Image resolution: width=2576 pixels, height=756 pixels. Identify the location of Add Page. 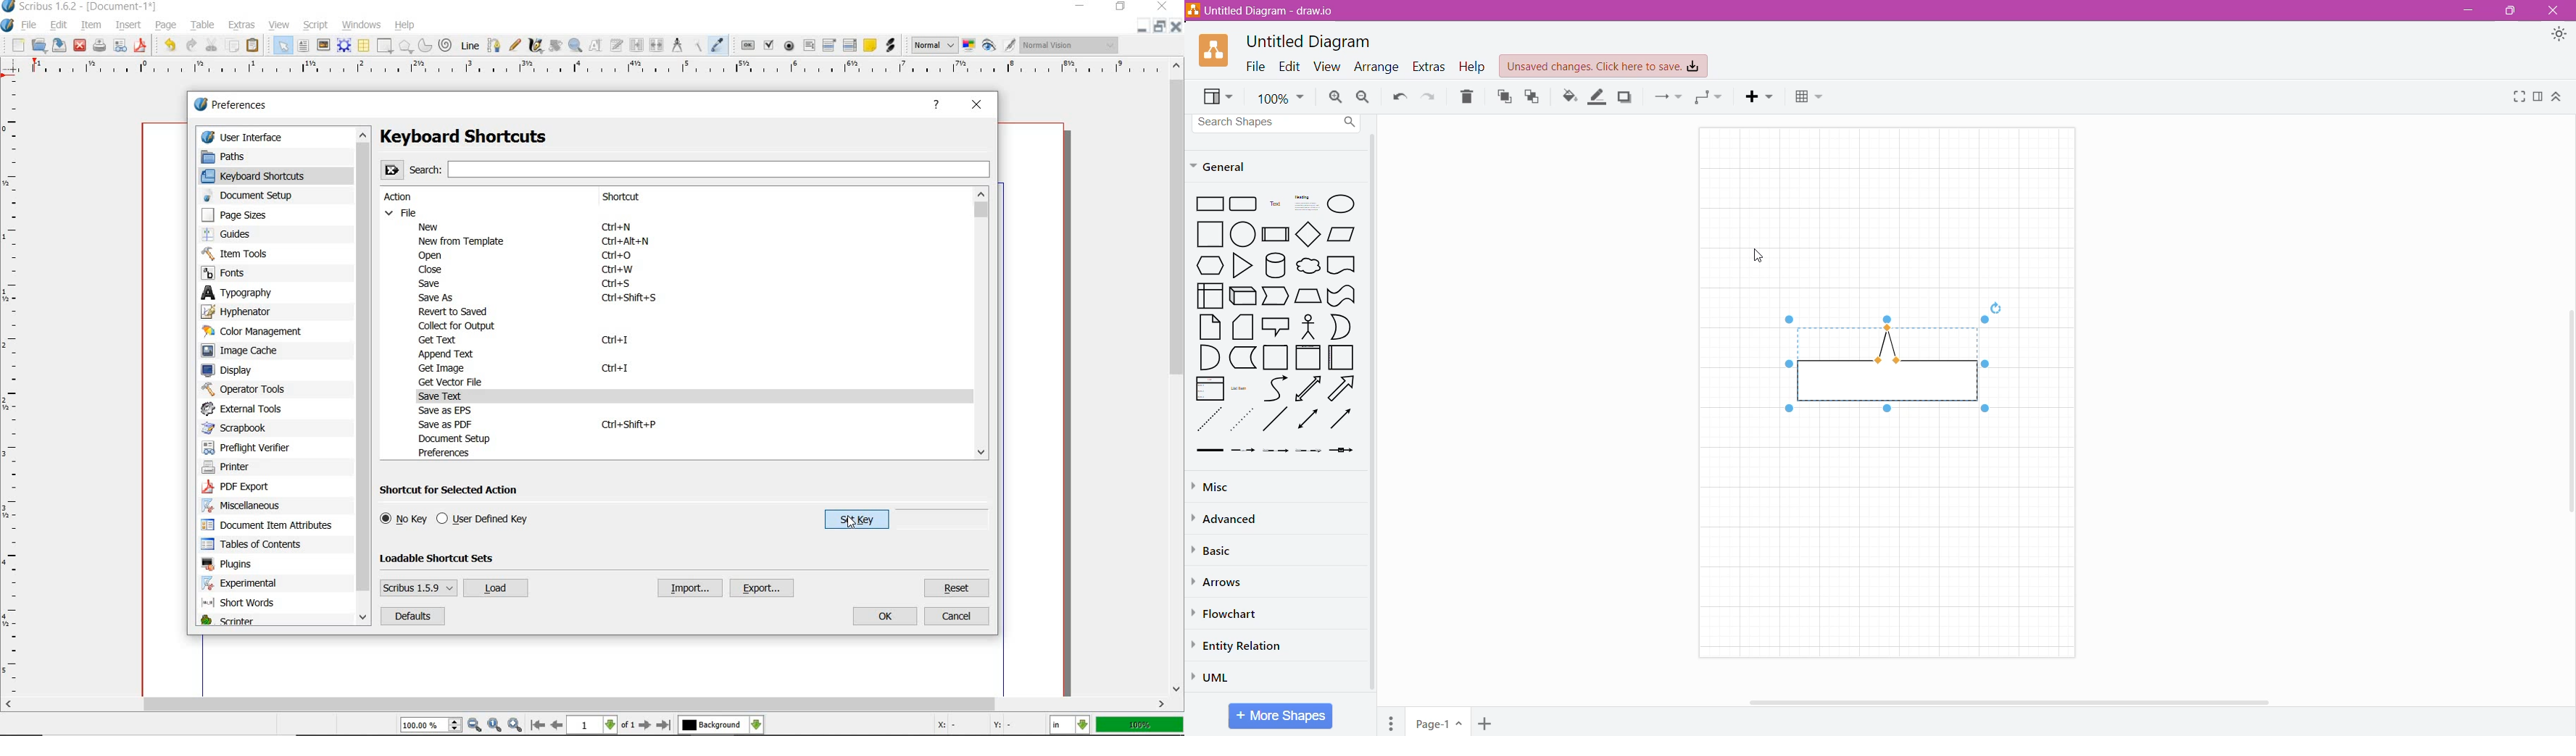
(1484, 723).